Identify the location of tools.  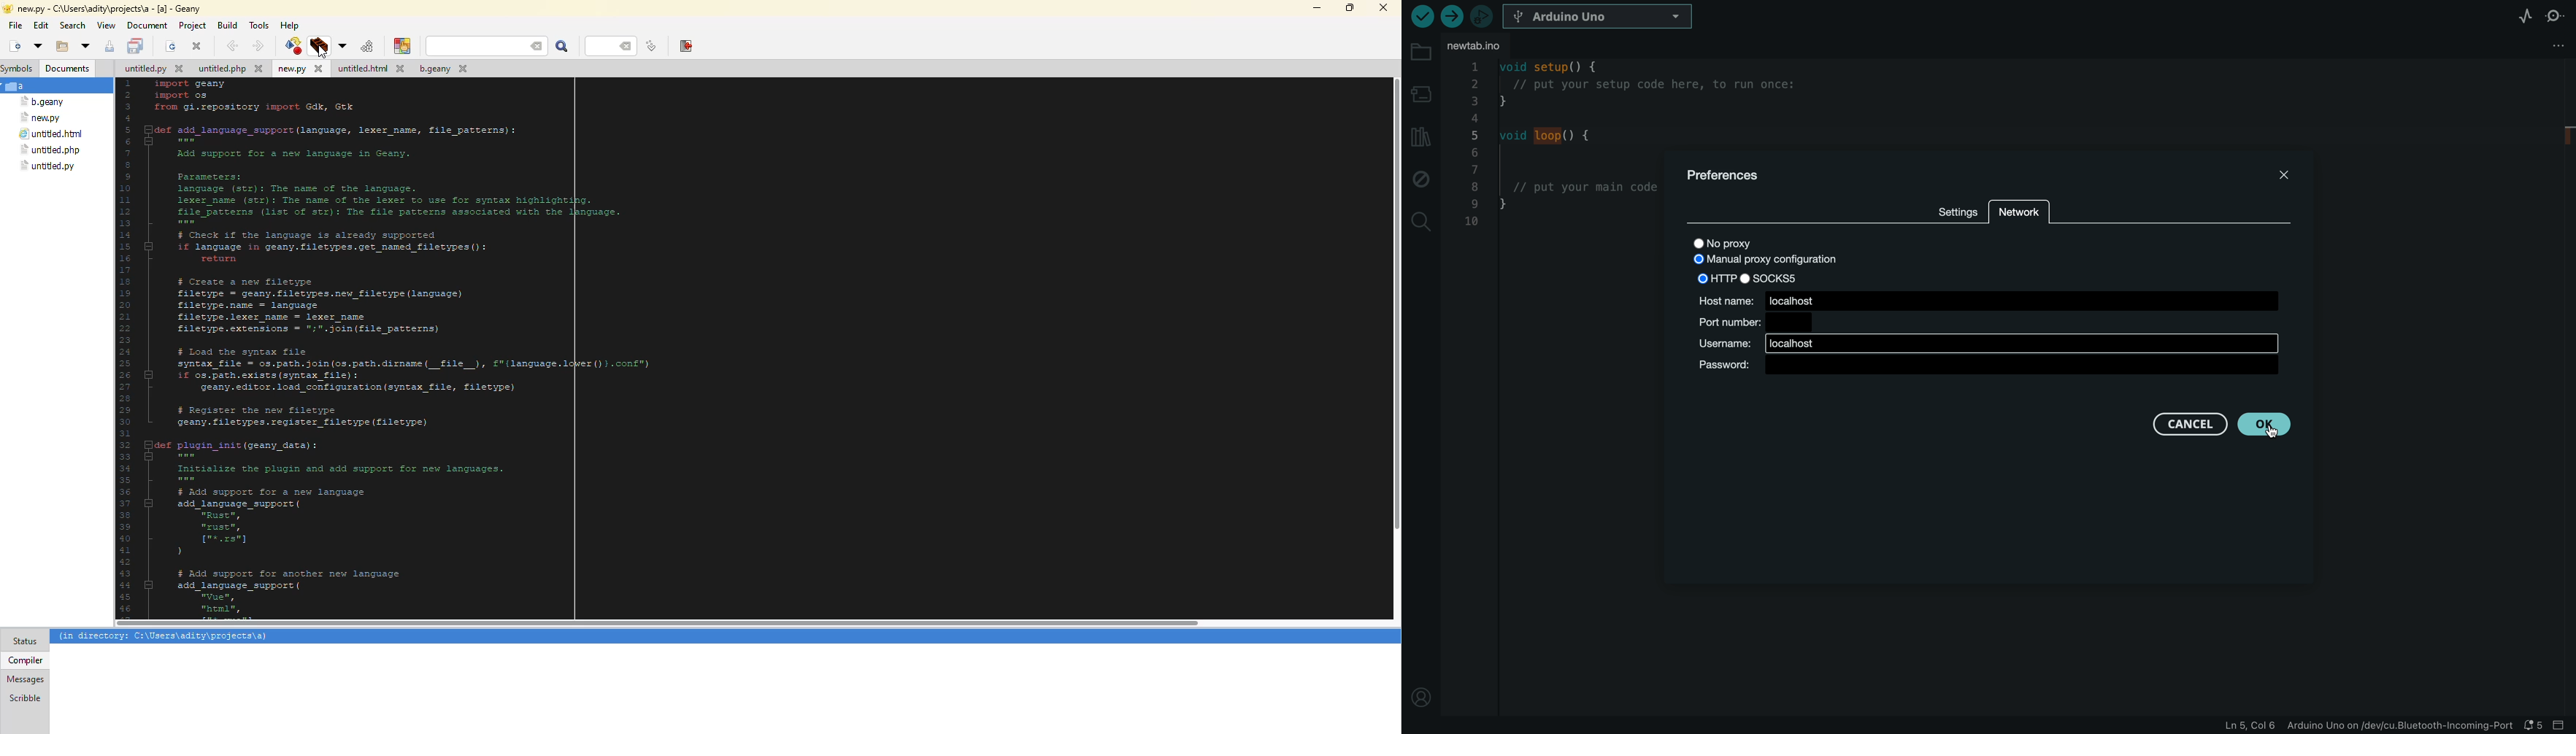
(259, 25).